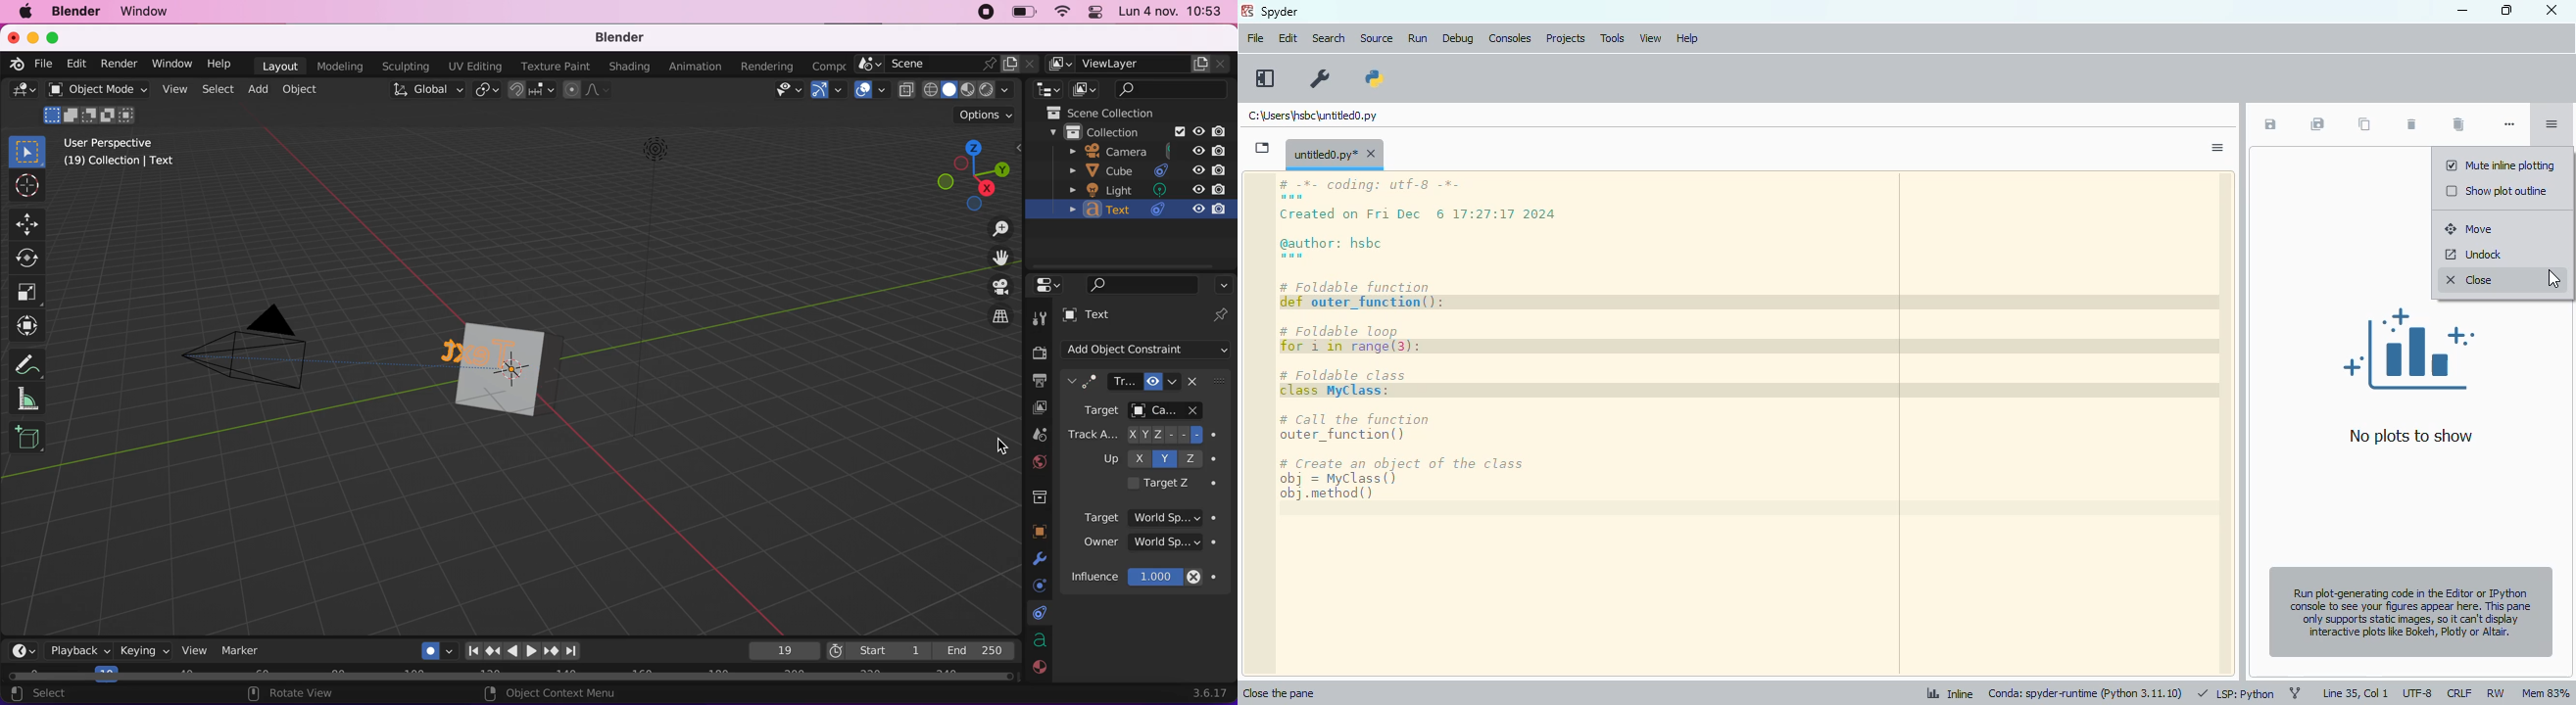 The width and height of the screenshot is (2576, 728). What do you see at coordinates (1196, 412) in the screenshot?
I see `paintbrush` at bounding box center [1196, 412].